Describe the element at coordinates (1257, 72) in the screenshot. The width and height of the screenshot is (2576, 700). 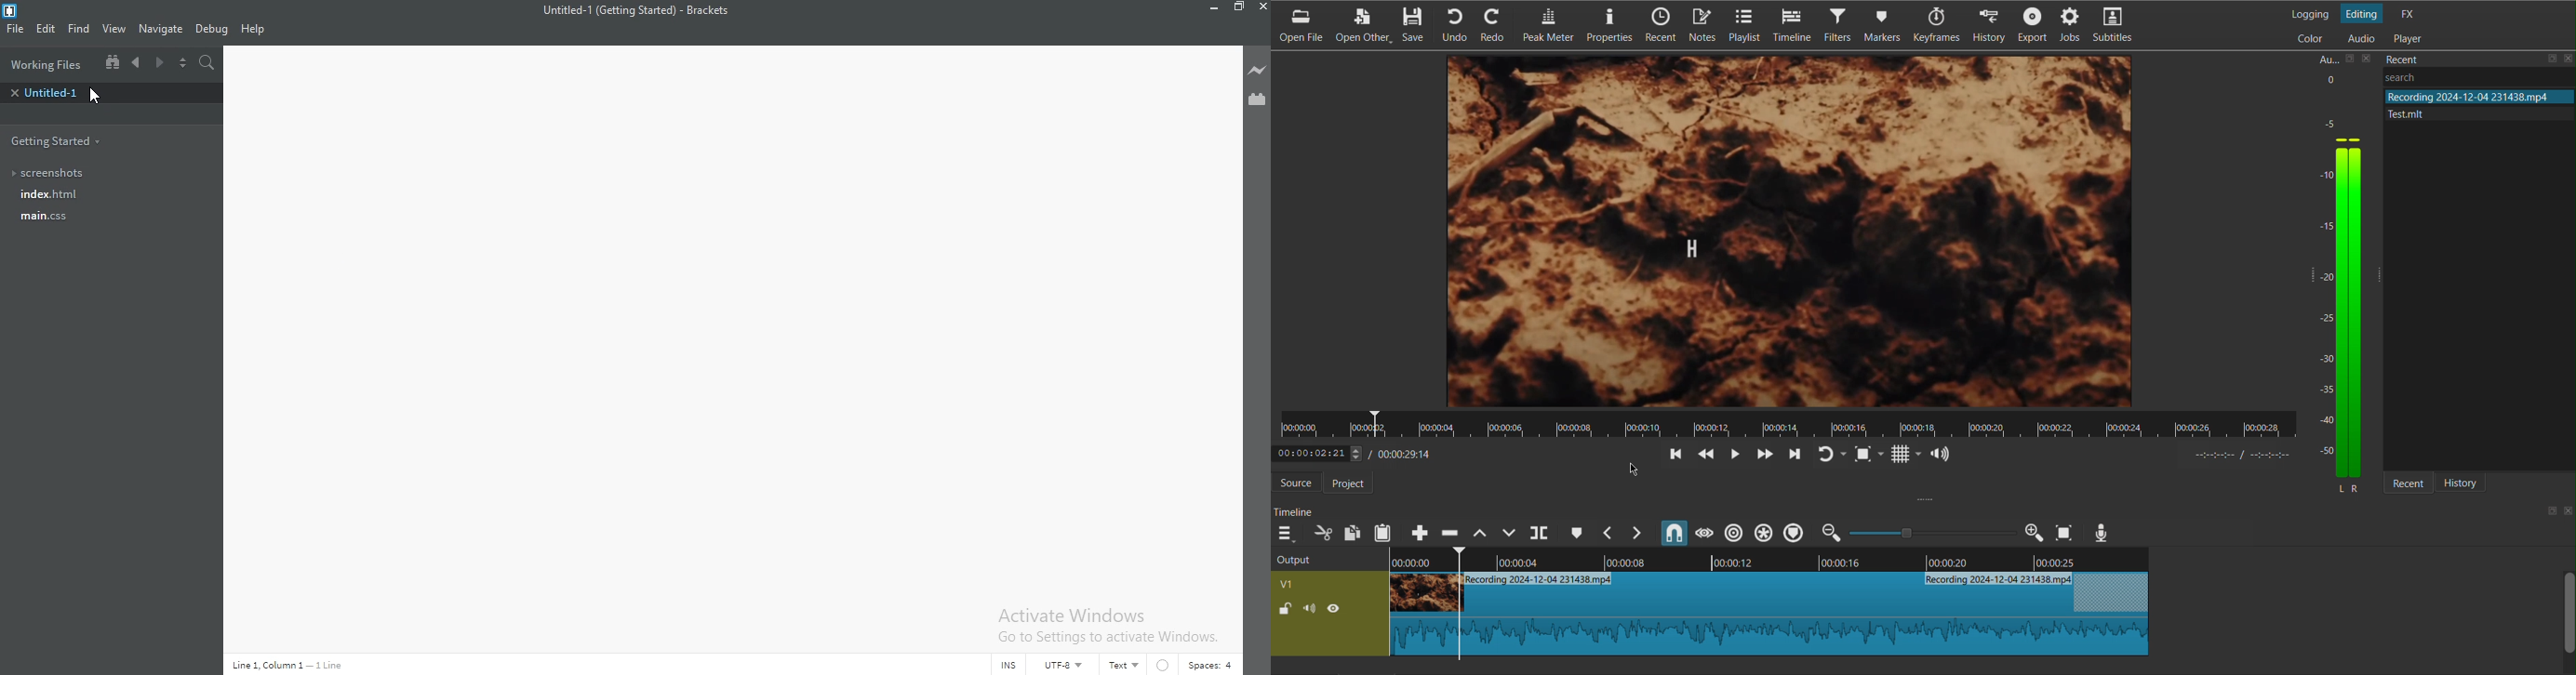
I see `Live preview` at that location.